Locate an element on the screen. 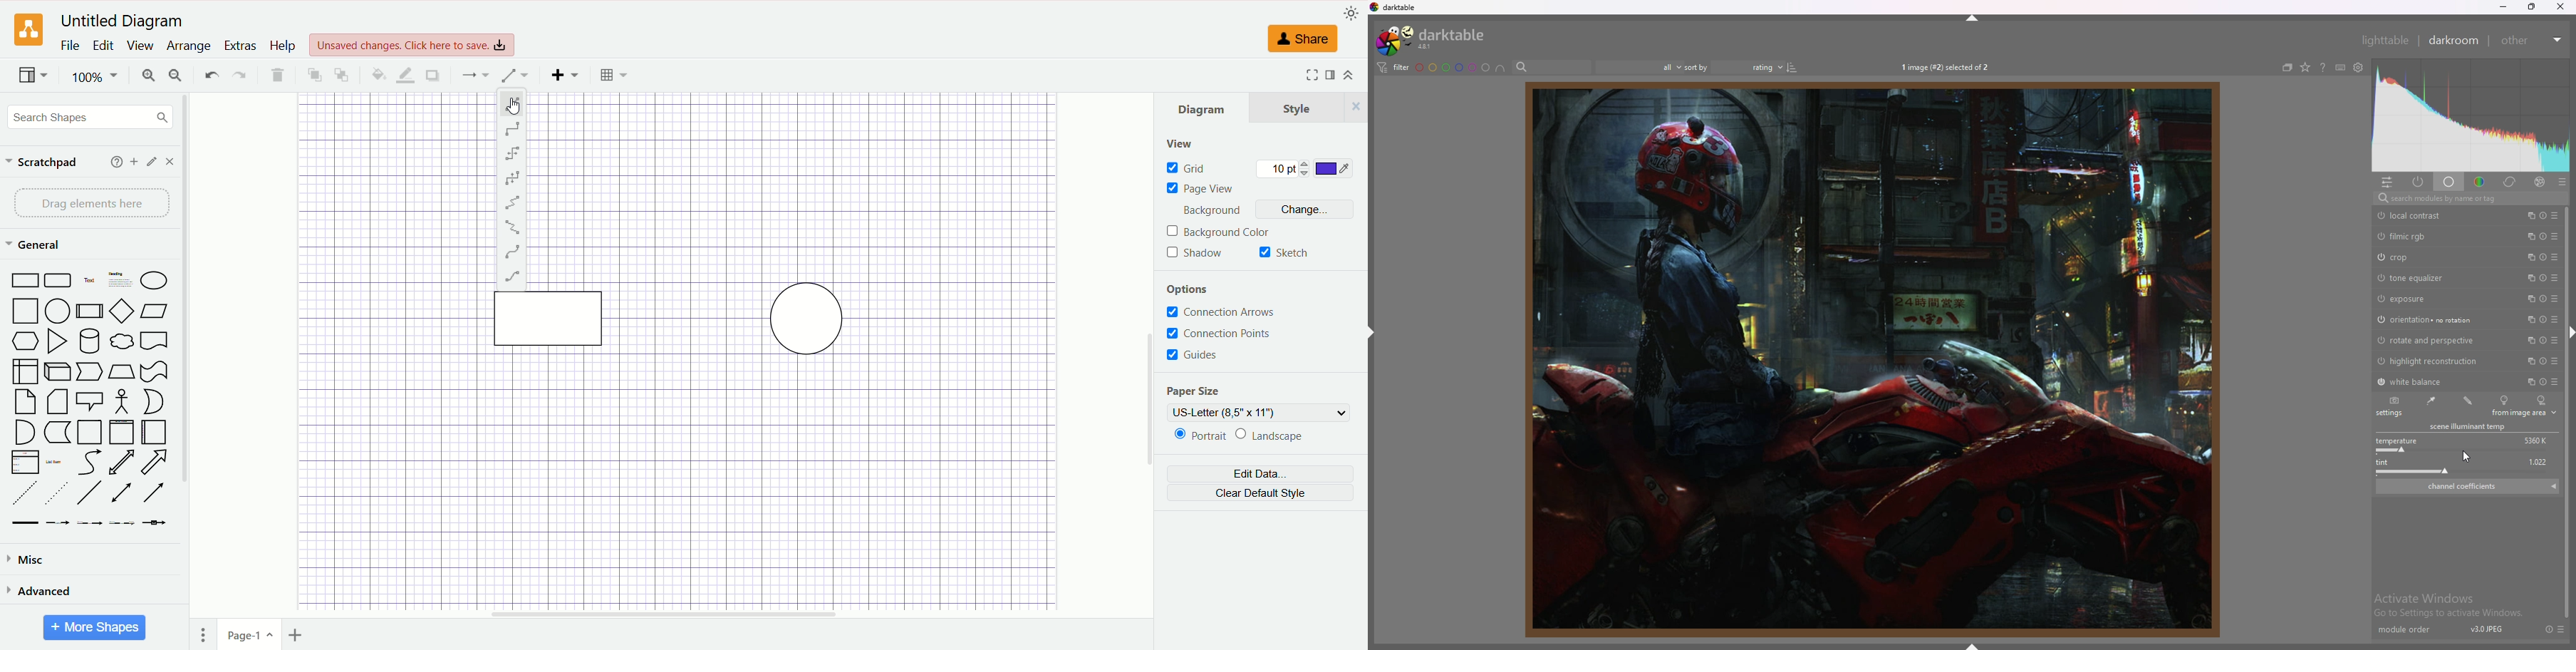  show global preferences is located at coordinates (2359, 67).